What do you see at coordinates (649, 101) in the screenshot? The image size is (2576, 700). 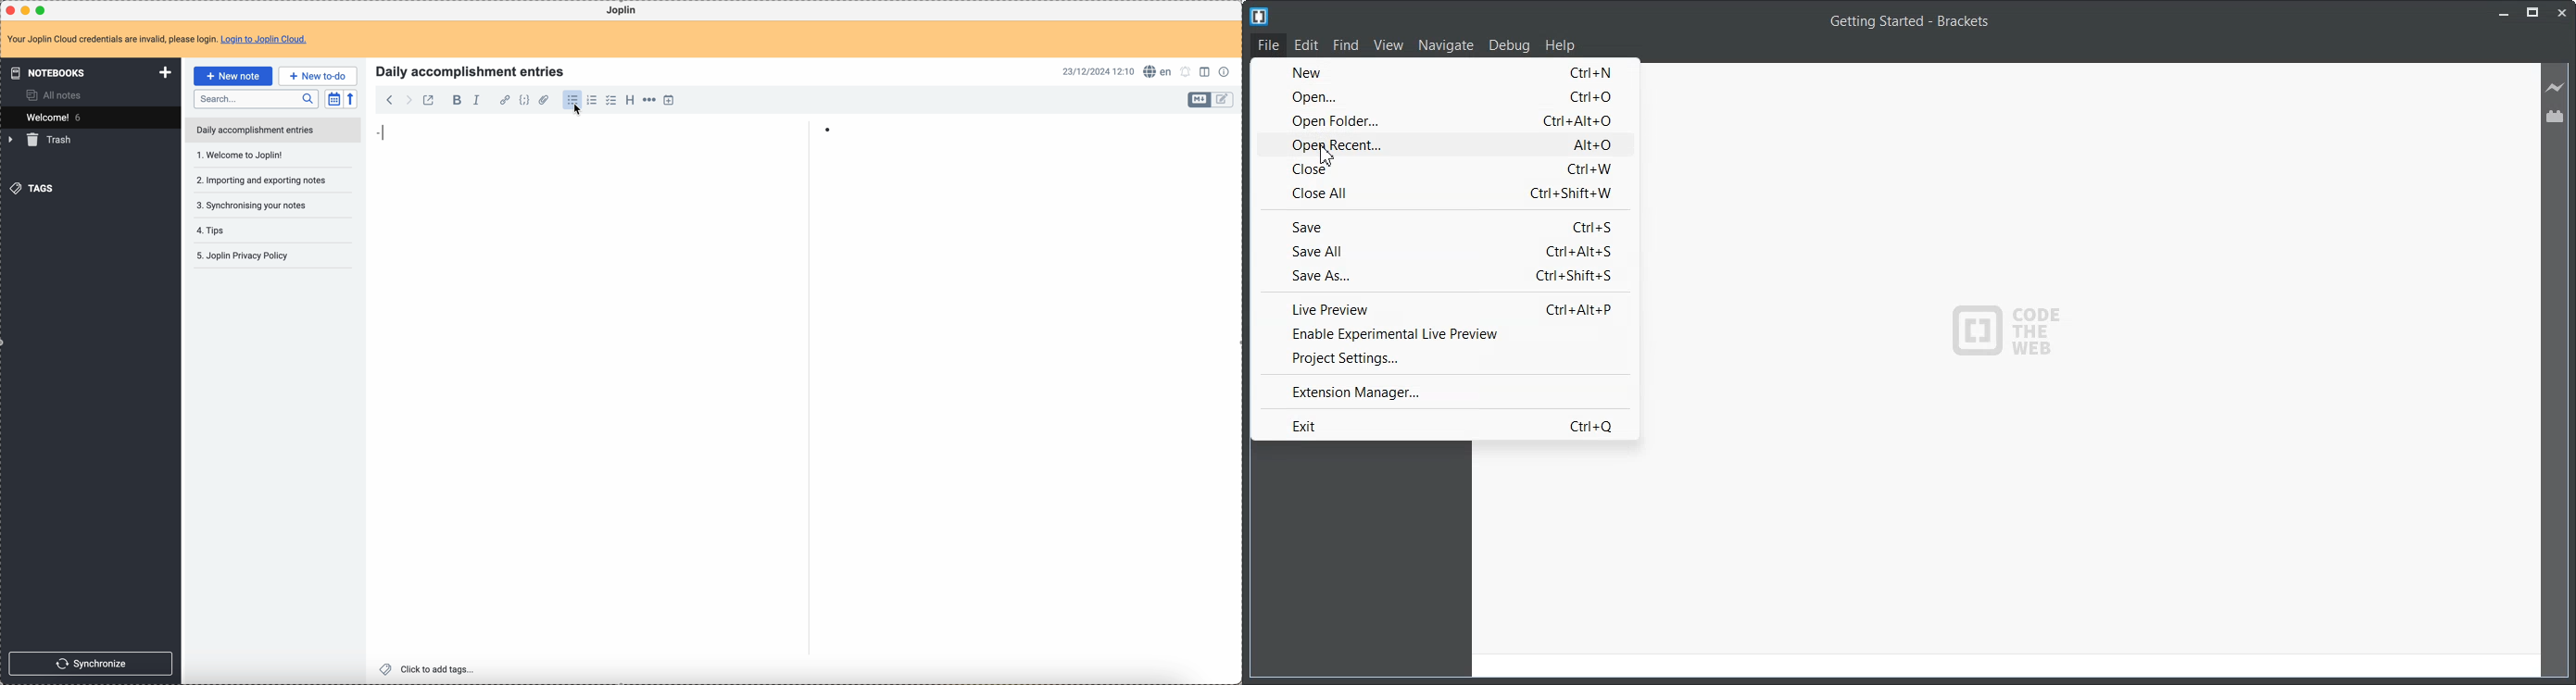 I see `horizontal rule` at bounding box center [649, 101].